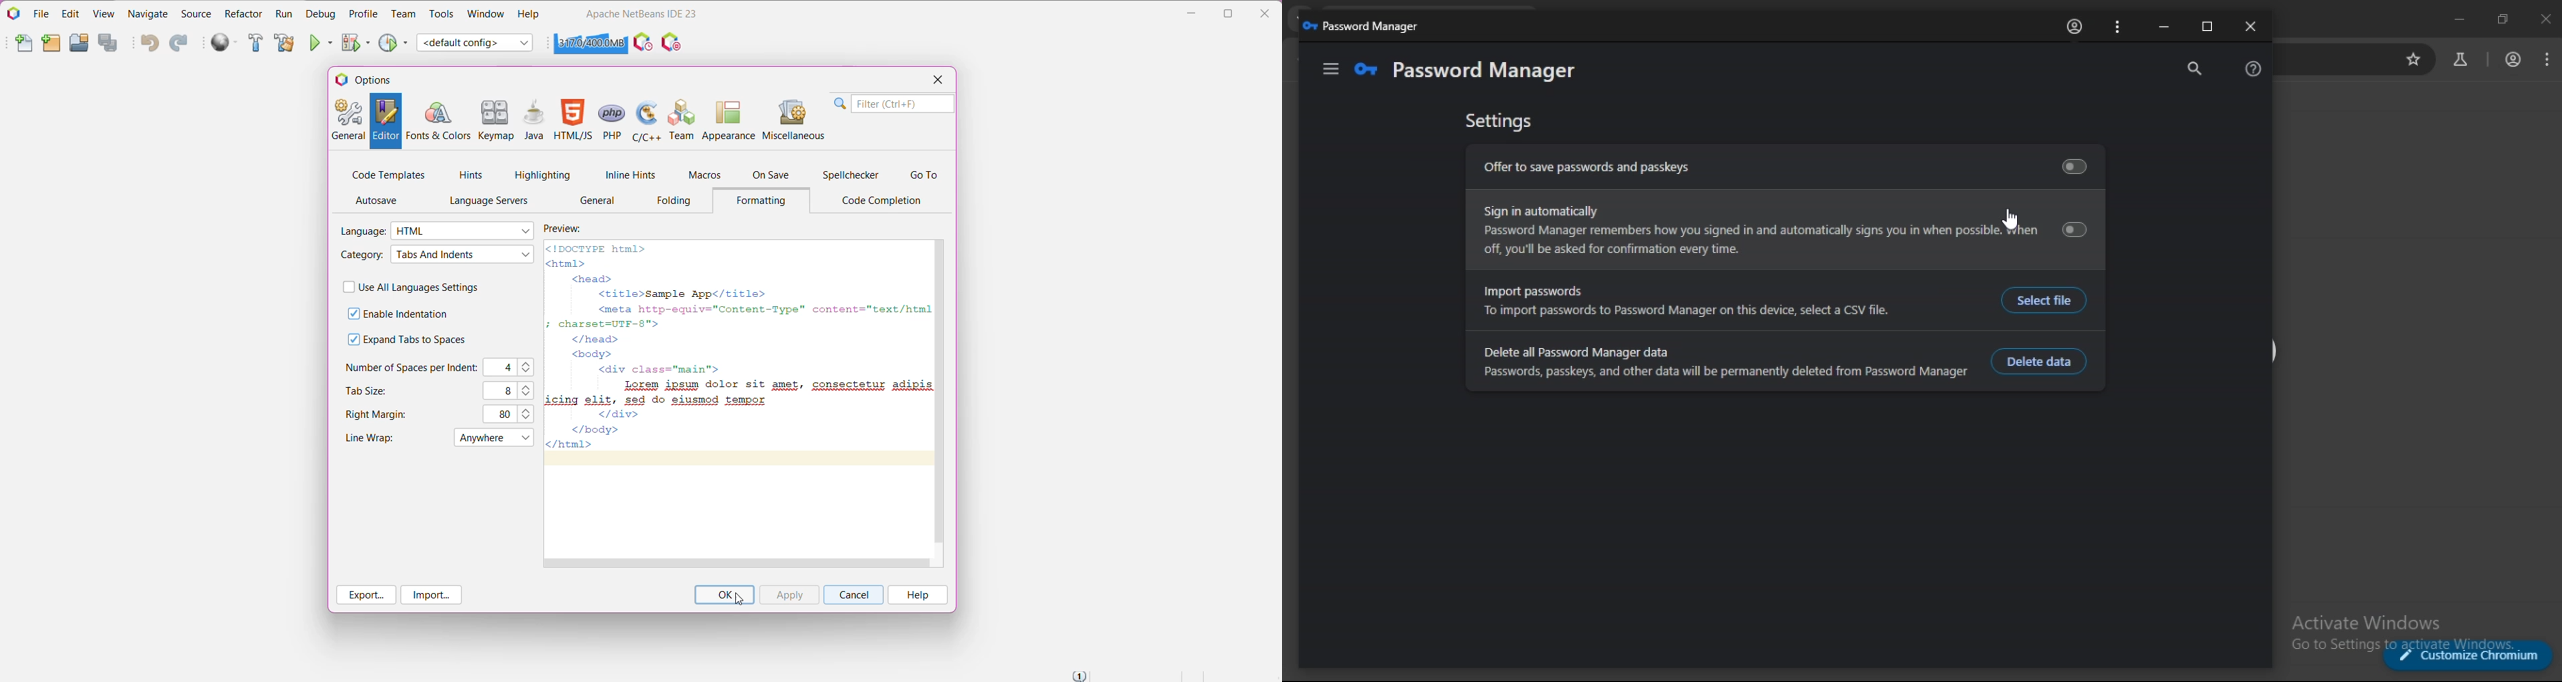 This screenshot has height=700, width=2576. Describe the element at coordinates (528, 367) in the screenshot. I see `Set the number of spaces per indent` at that location.